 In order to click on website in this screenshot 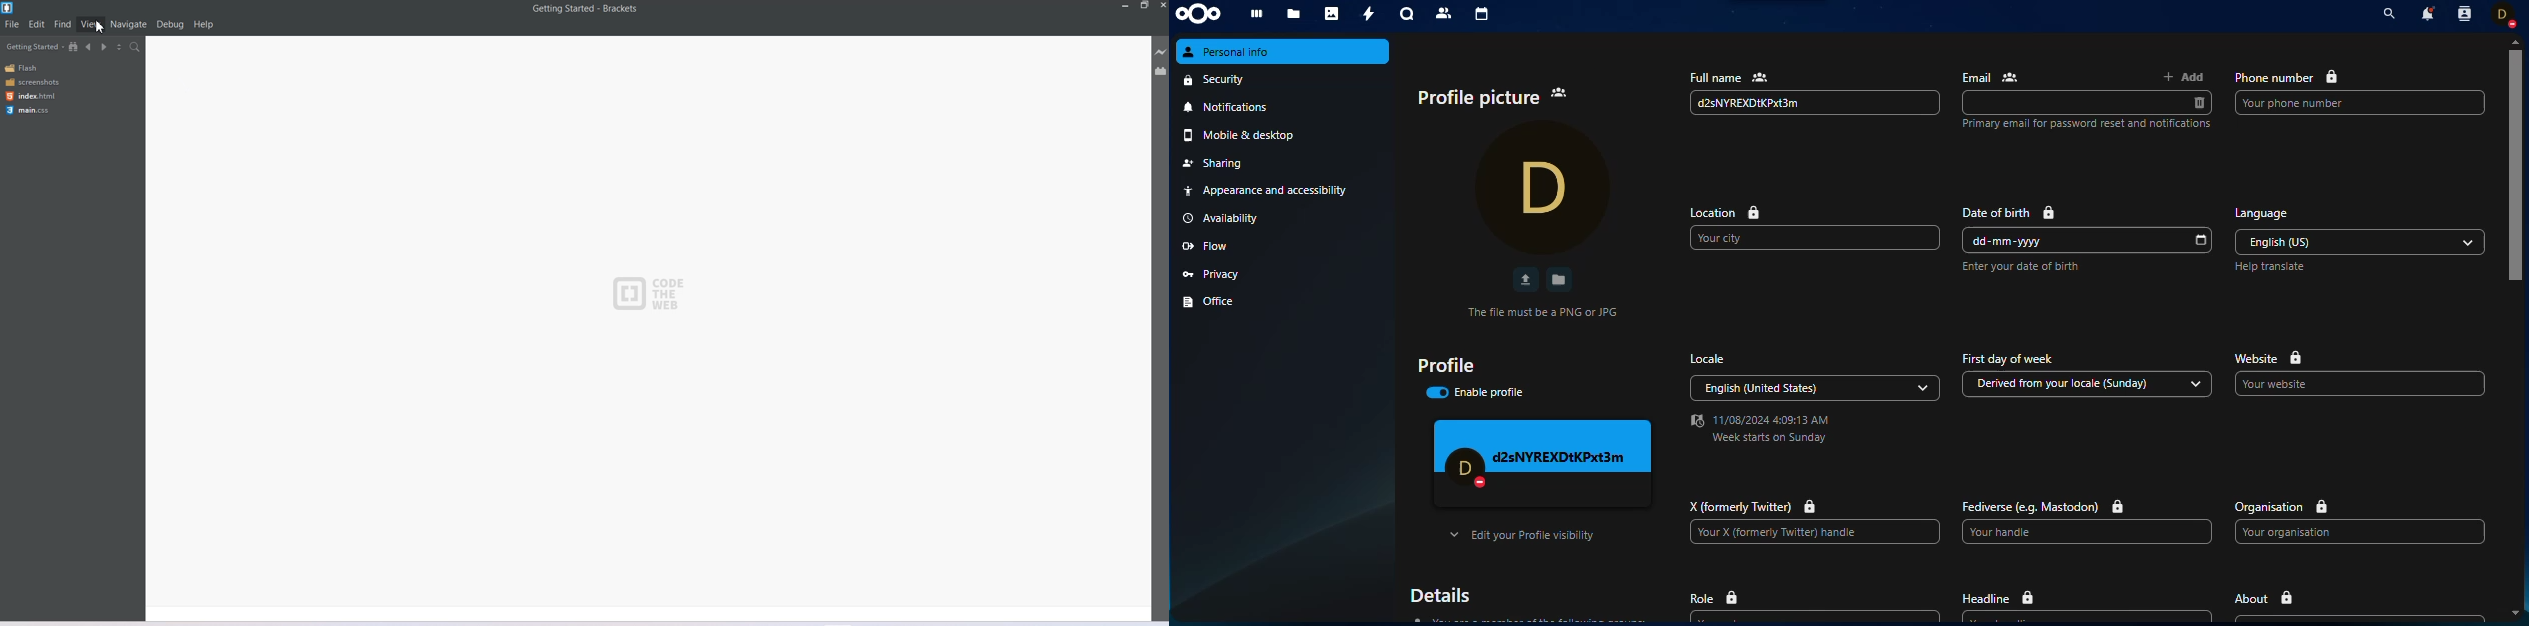, I will do `click(2268, 357)`.